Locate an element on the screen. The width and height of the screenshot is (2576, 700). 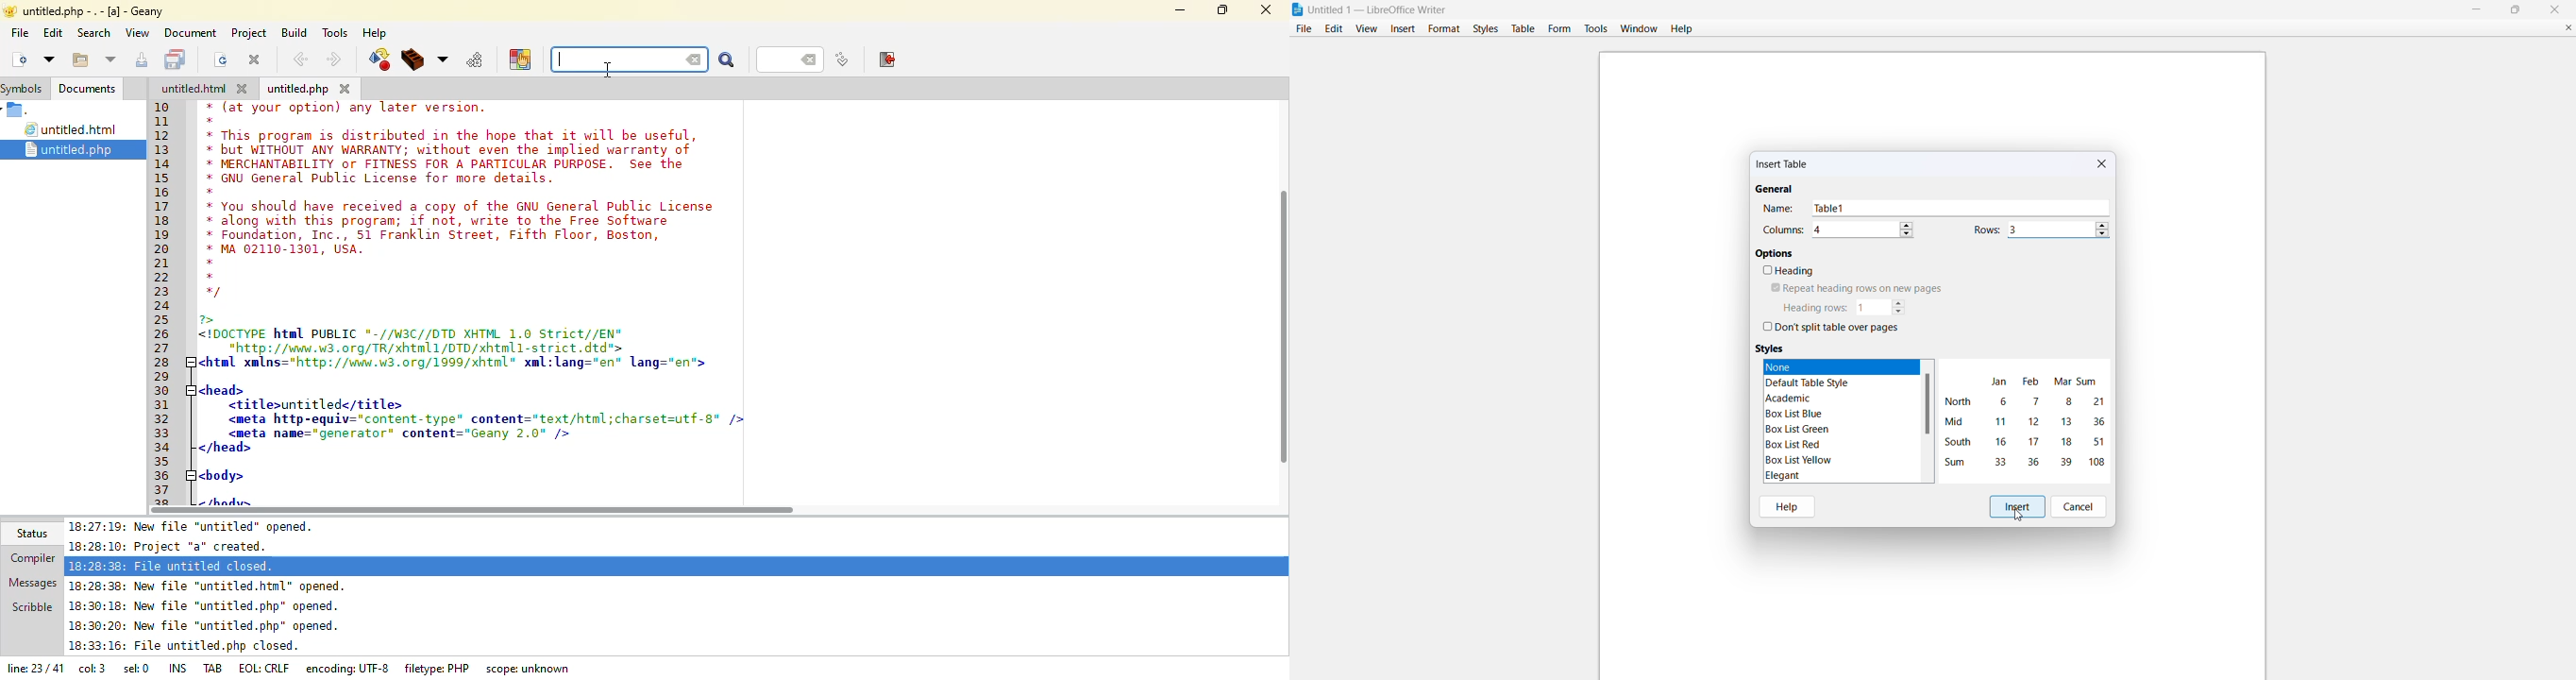
rows is located at coordinates (1987, 229).